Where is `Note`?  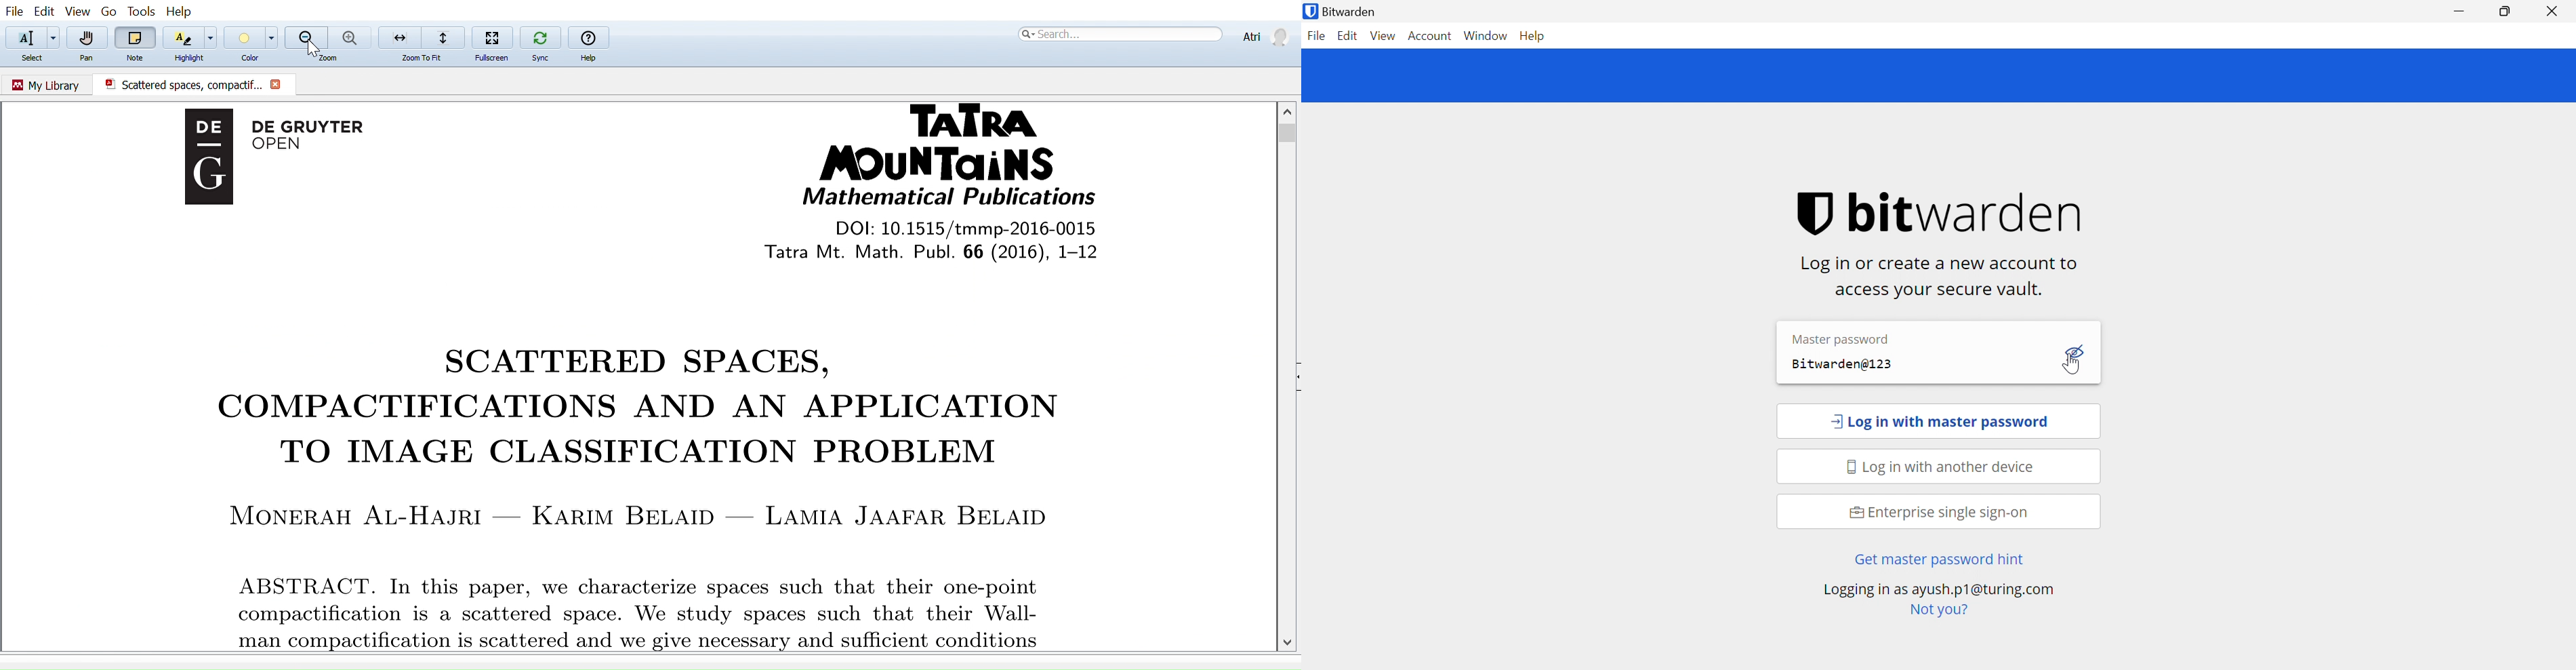 Note is located at coordinates (136, 37).